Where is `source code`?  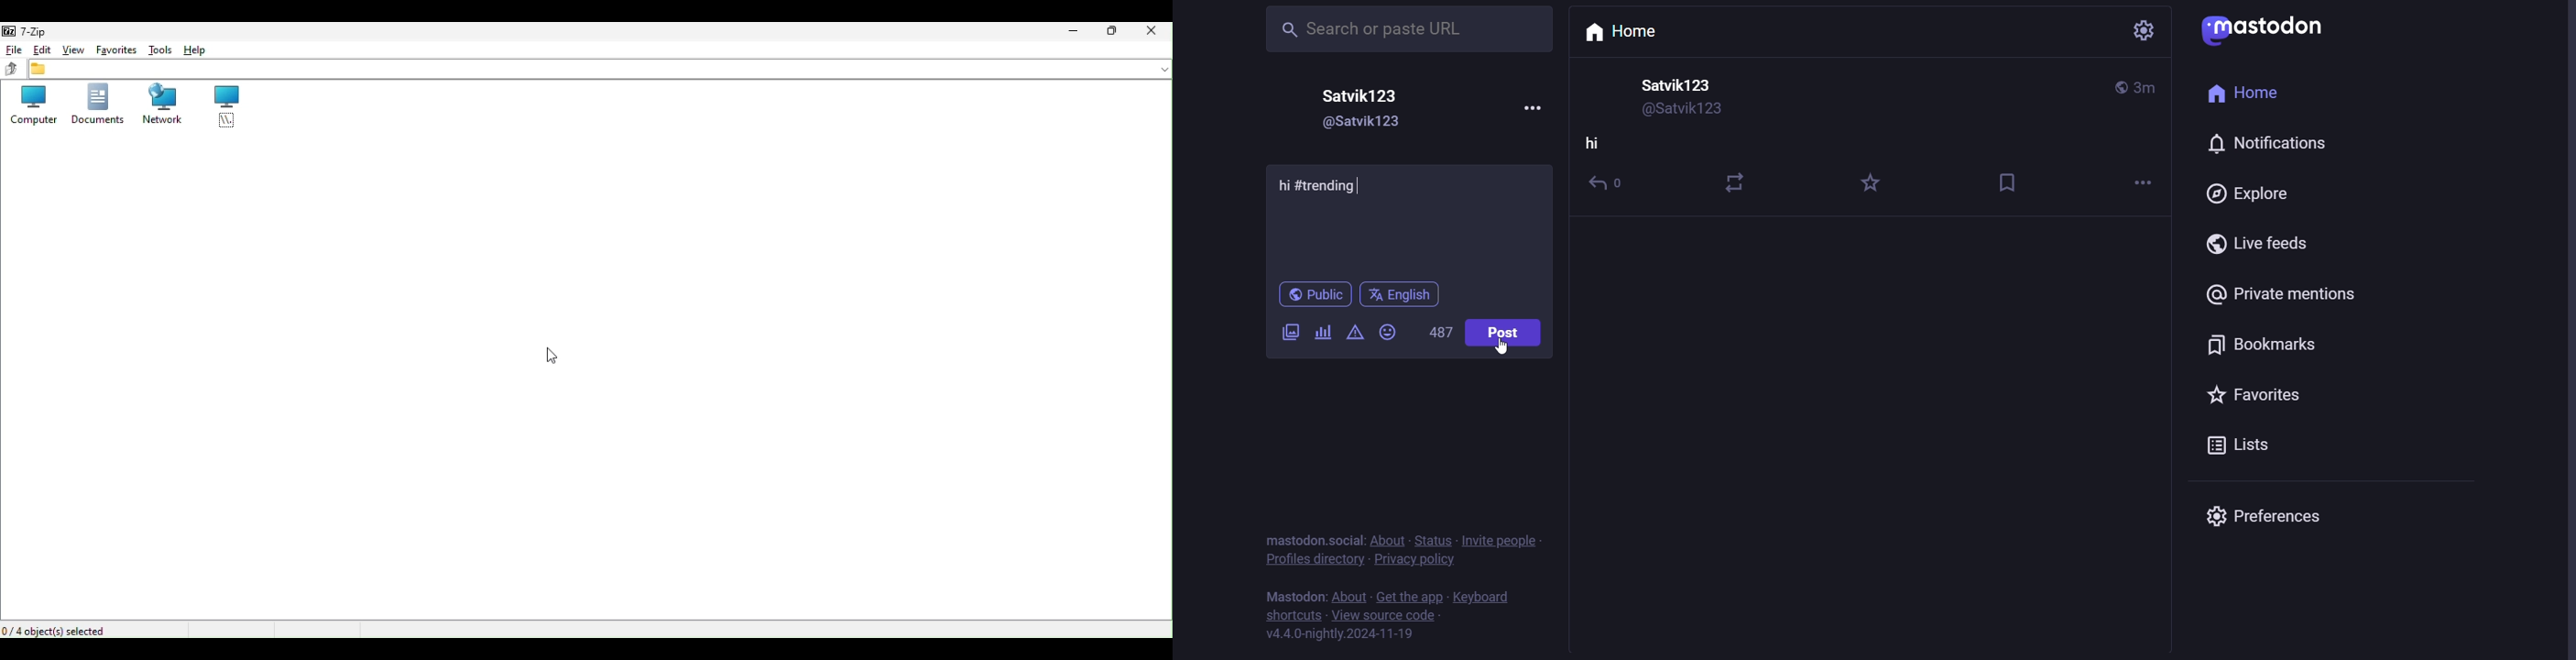
source code is located at coordinates (1383, 618).